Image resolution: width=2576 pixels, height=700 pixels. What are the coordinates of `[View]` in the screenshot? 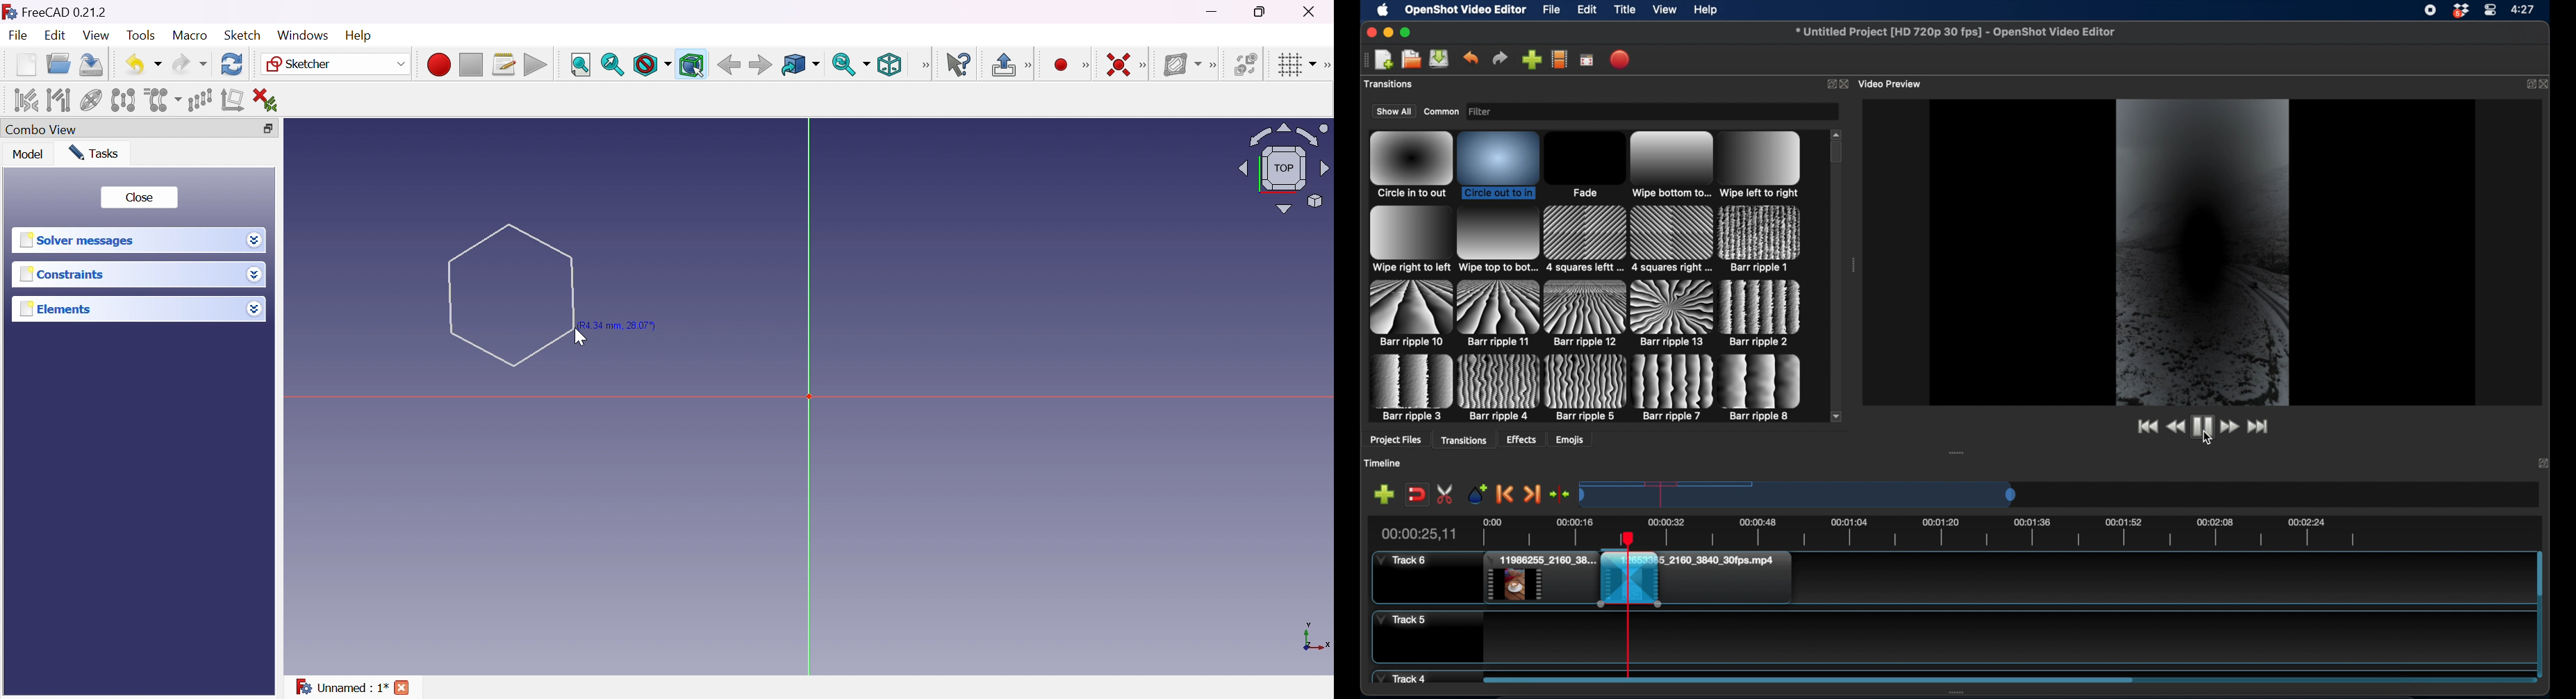 It's located at (925, 65).